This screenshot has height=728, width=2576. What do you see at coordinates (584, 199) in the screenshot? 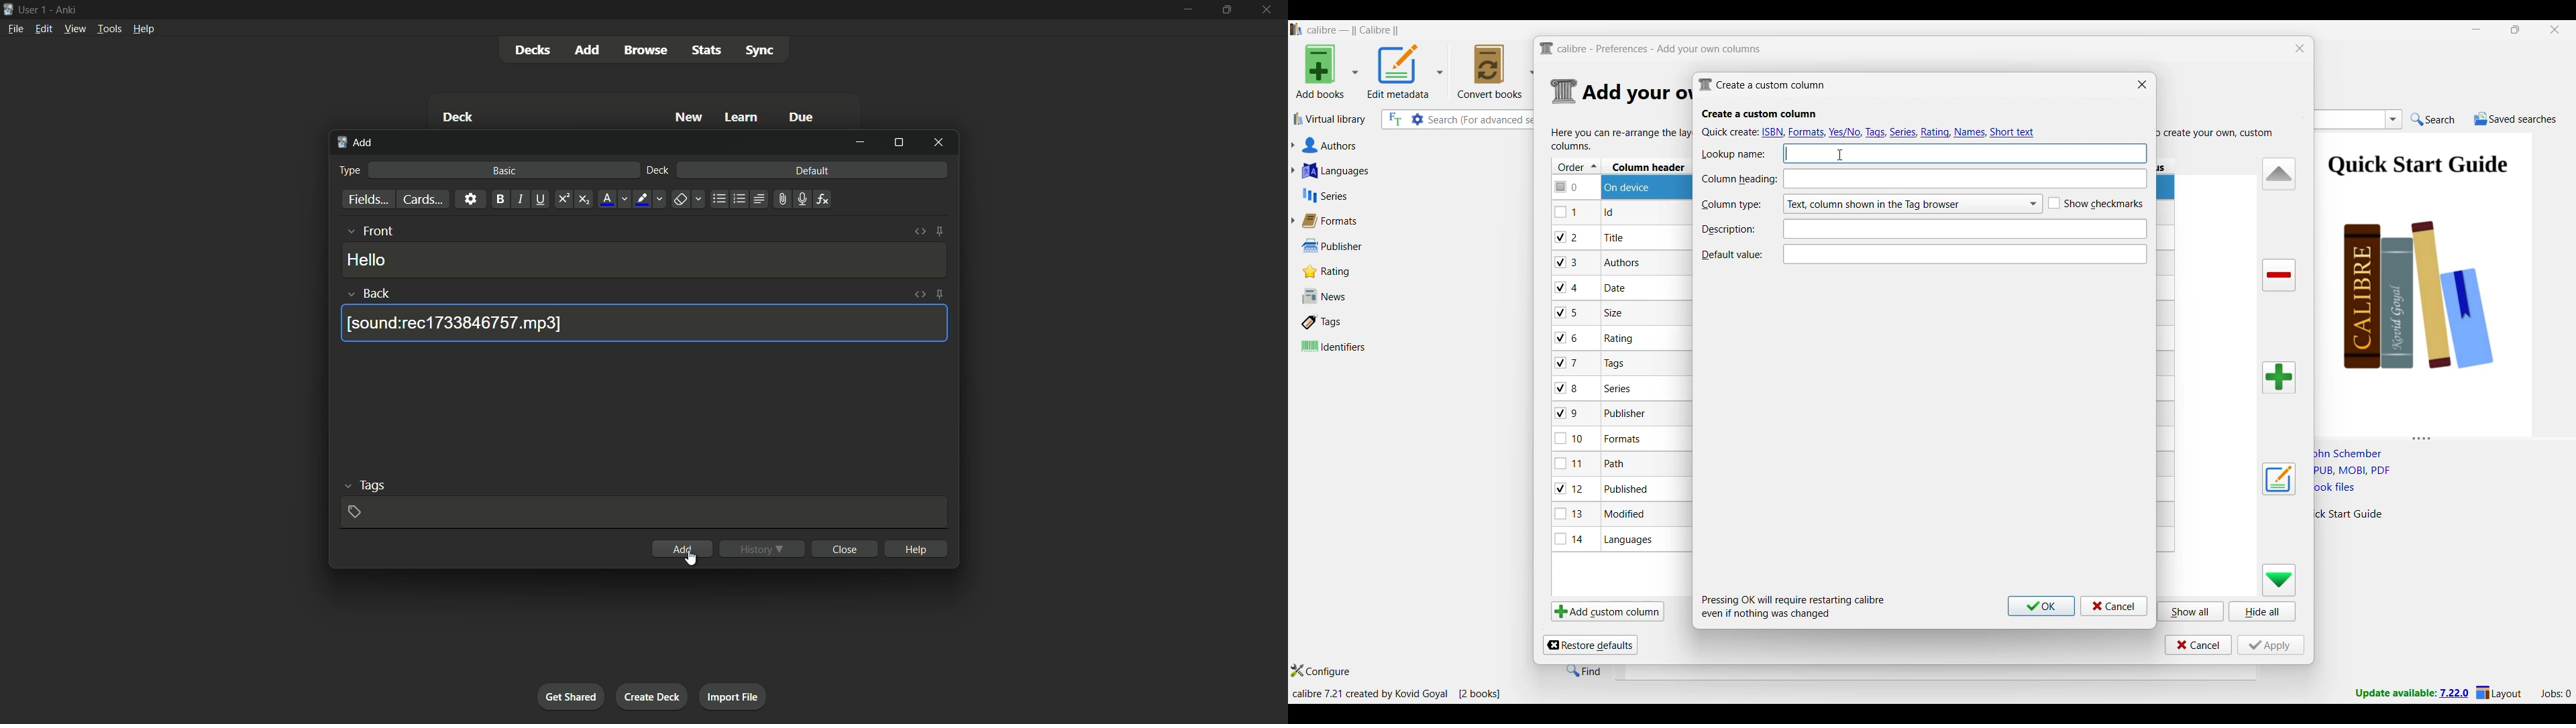
I see `subscript` at bounding box center [584, 199].